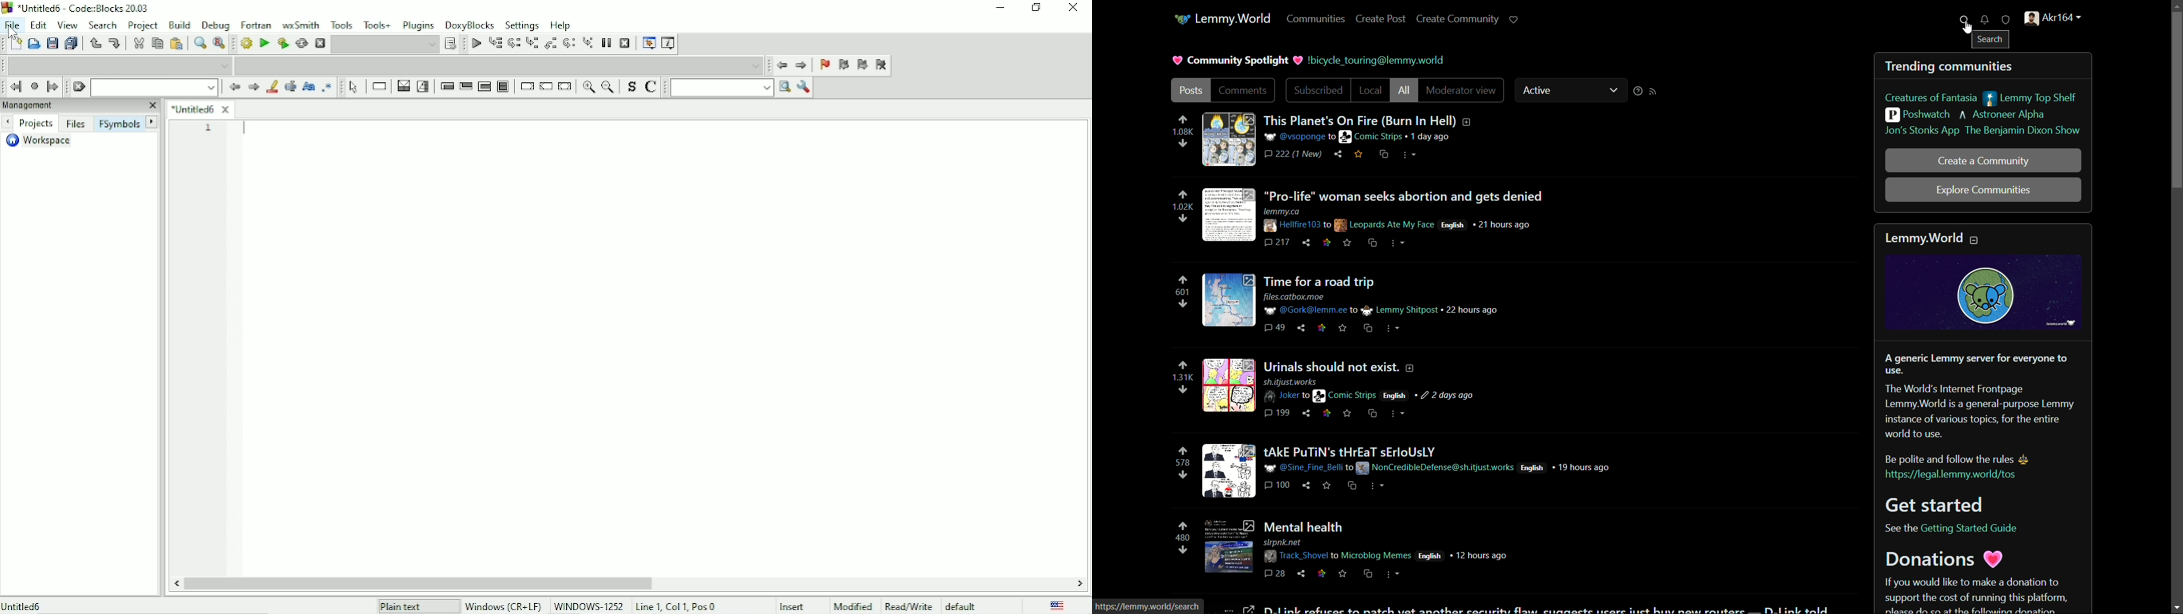 The width and height of the screenshot is (2184, 616). What do you see at coordinates (1184, 475) in the screenshot?
I see `downvote` at bounding box center [1184, 475].